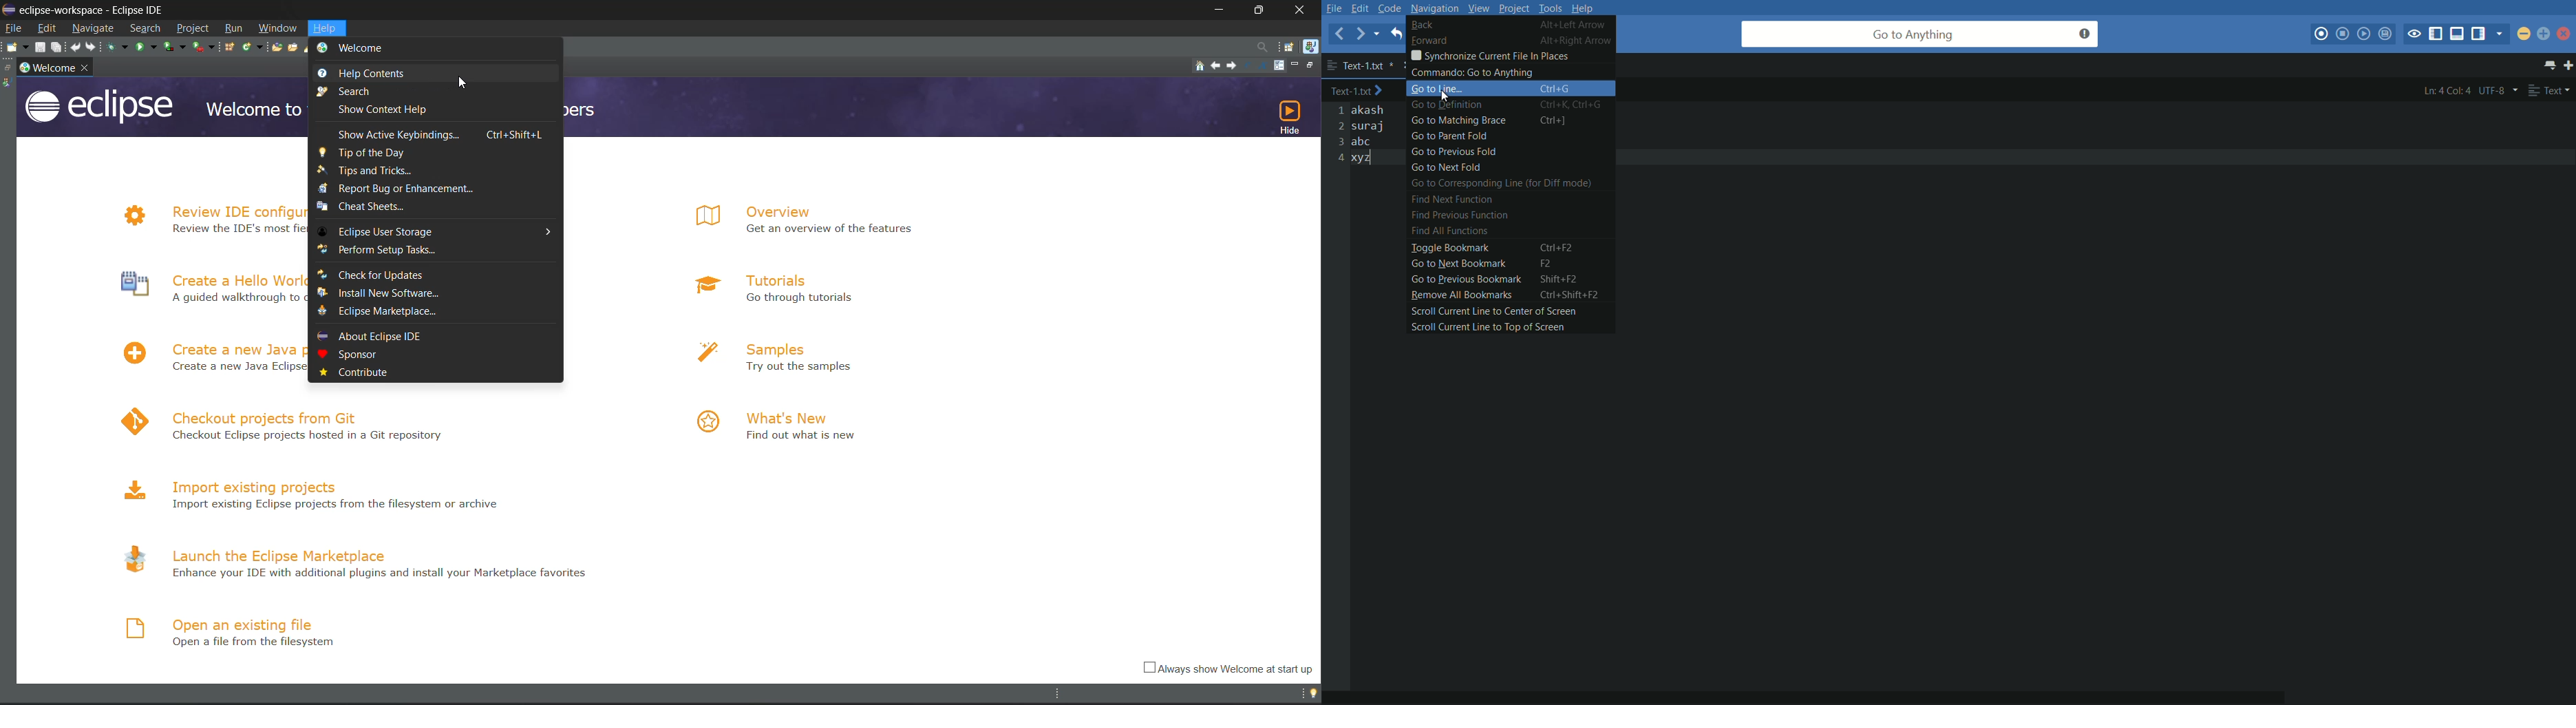 The height and width of the screenshot is (728, 2576). I want to click on toggle bookmark, so click(1448, 249).